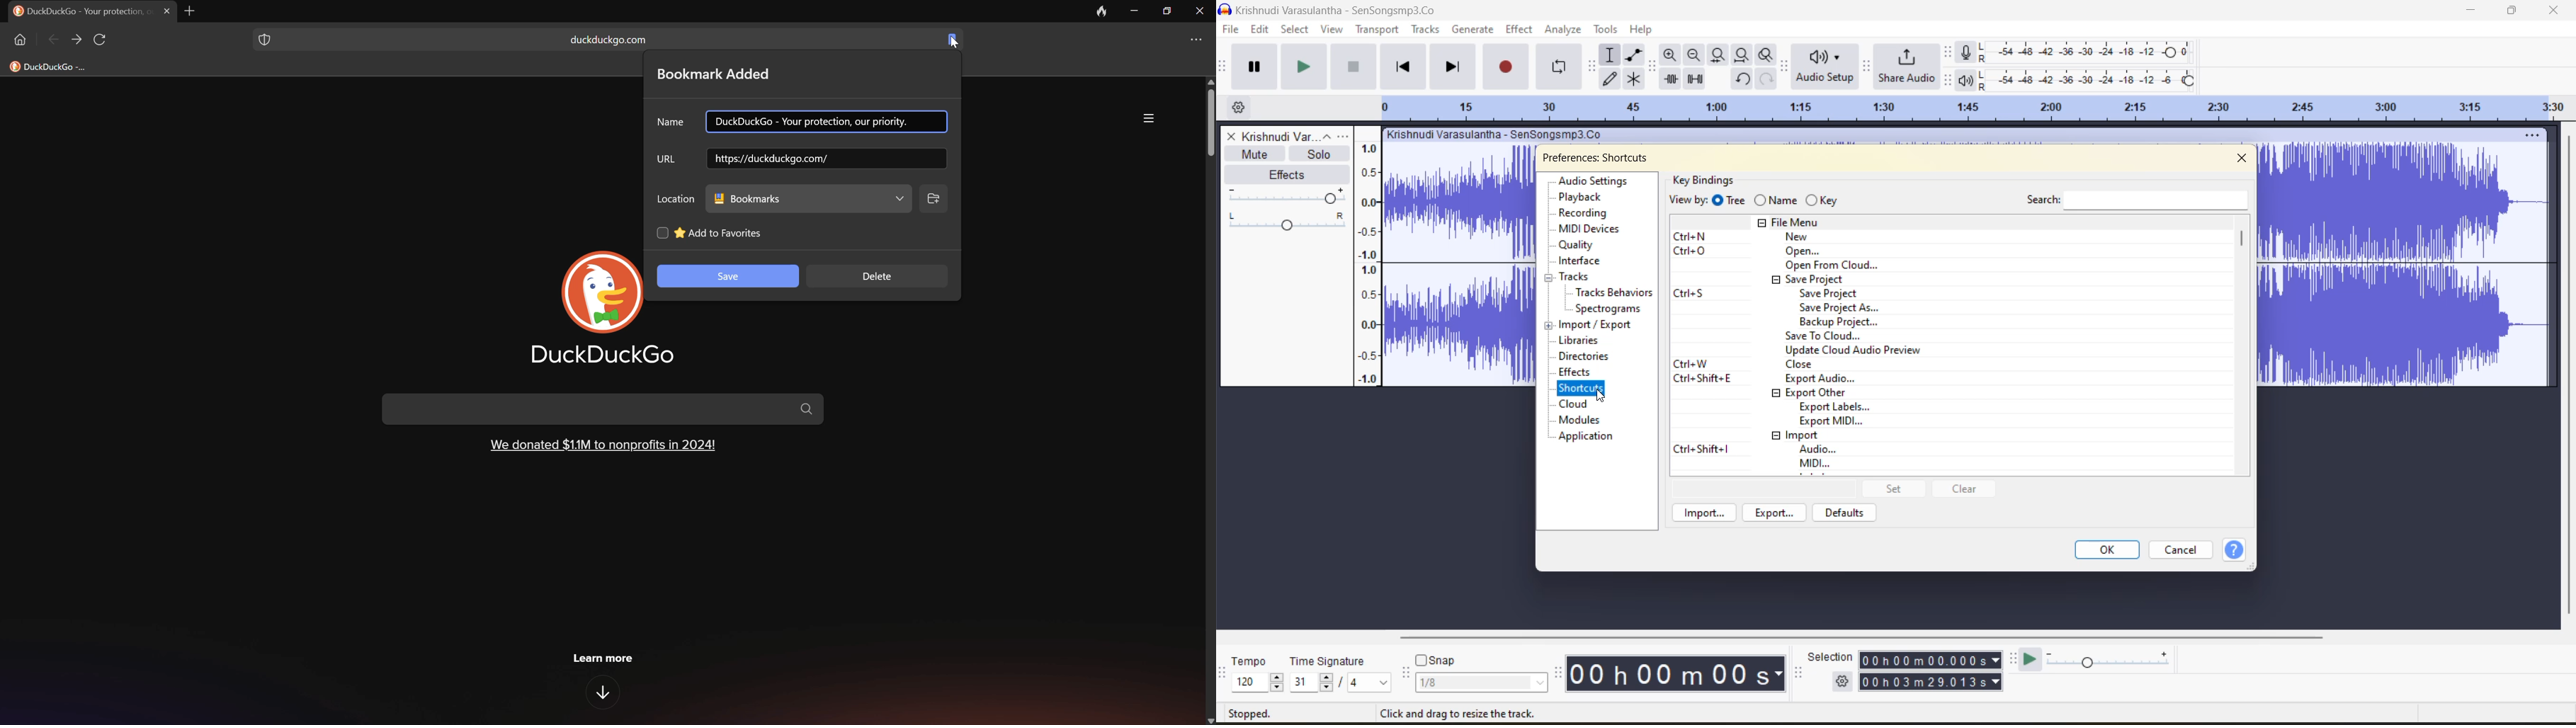  Describe the element at coordinates (1305, 67) in the screenshot. I see `play` at that location.